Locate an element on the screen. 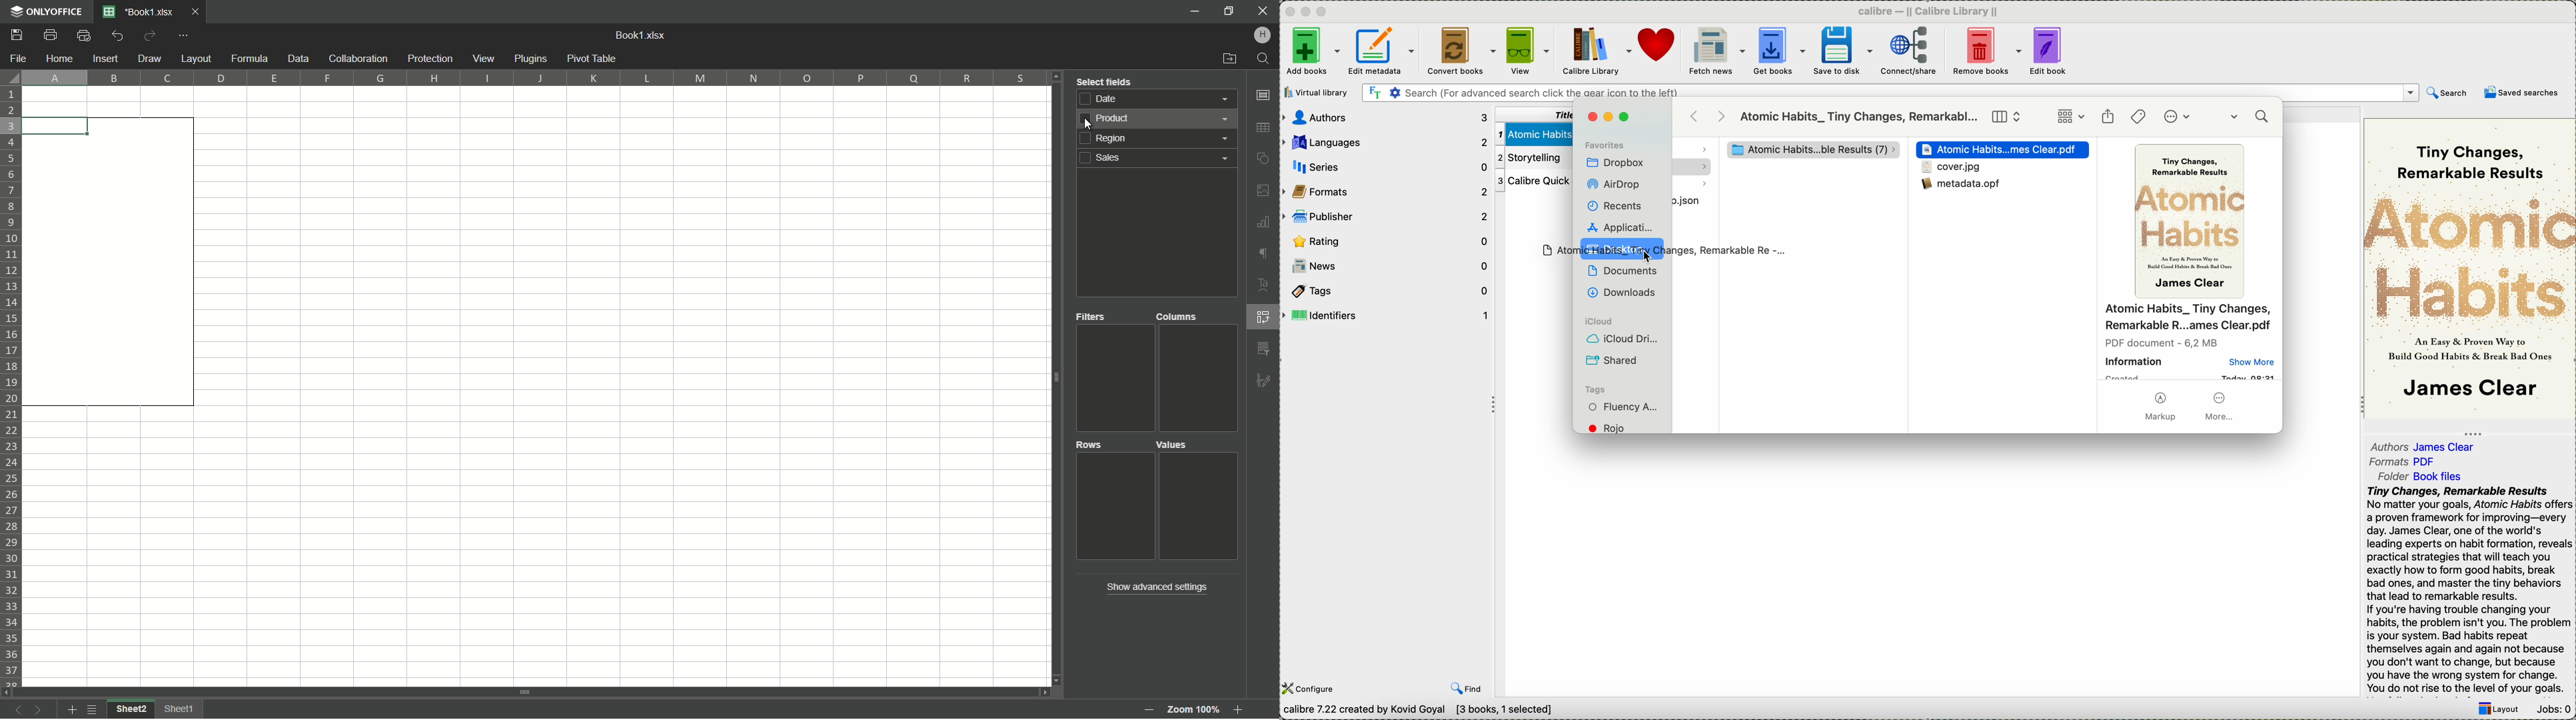  grid view is located at coordinates (2071, 117).